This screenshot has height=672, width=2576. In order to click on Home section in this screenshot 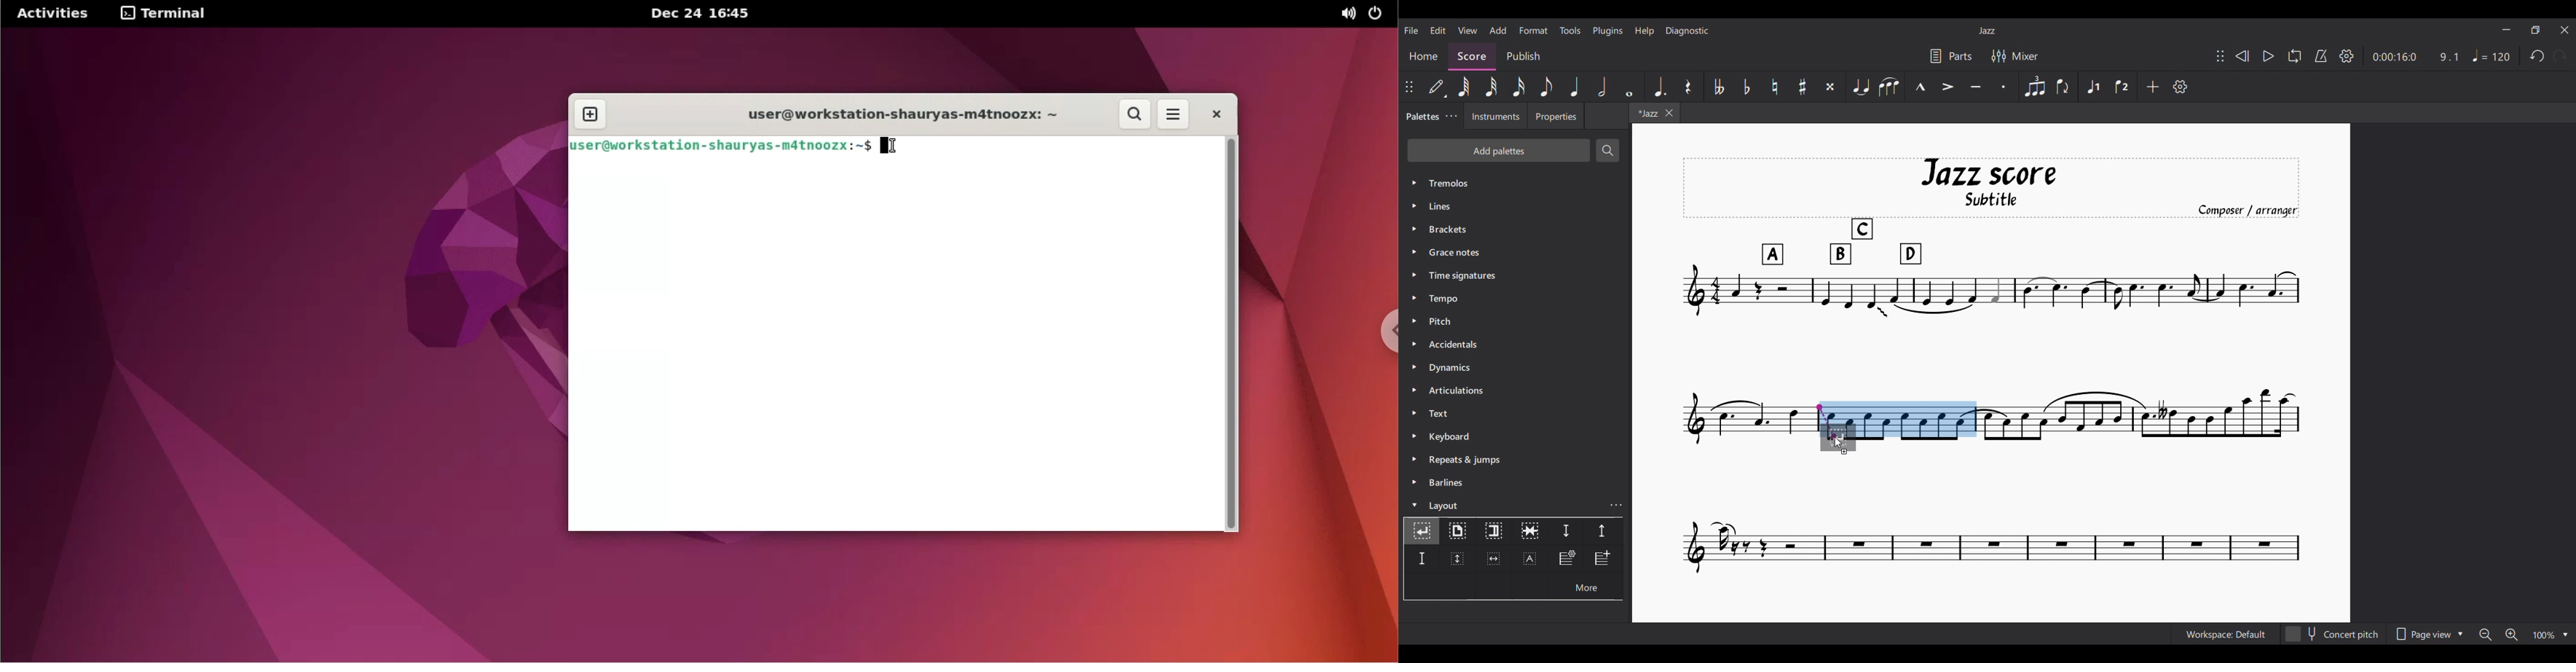, I will do `click(1423, 56)`.